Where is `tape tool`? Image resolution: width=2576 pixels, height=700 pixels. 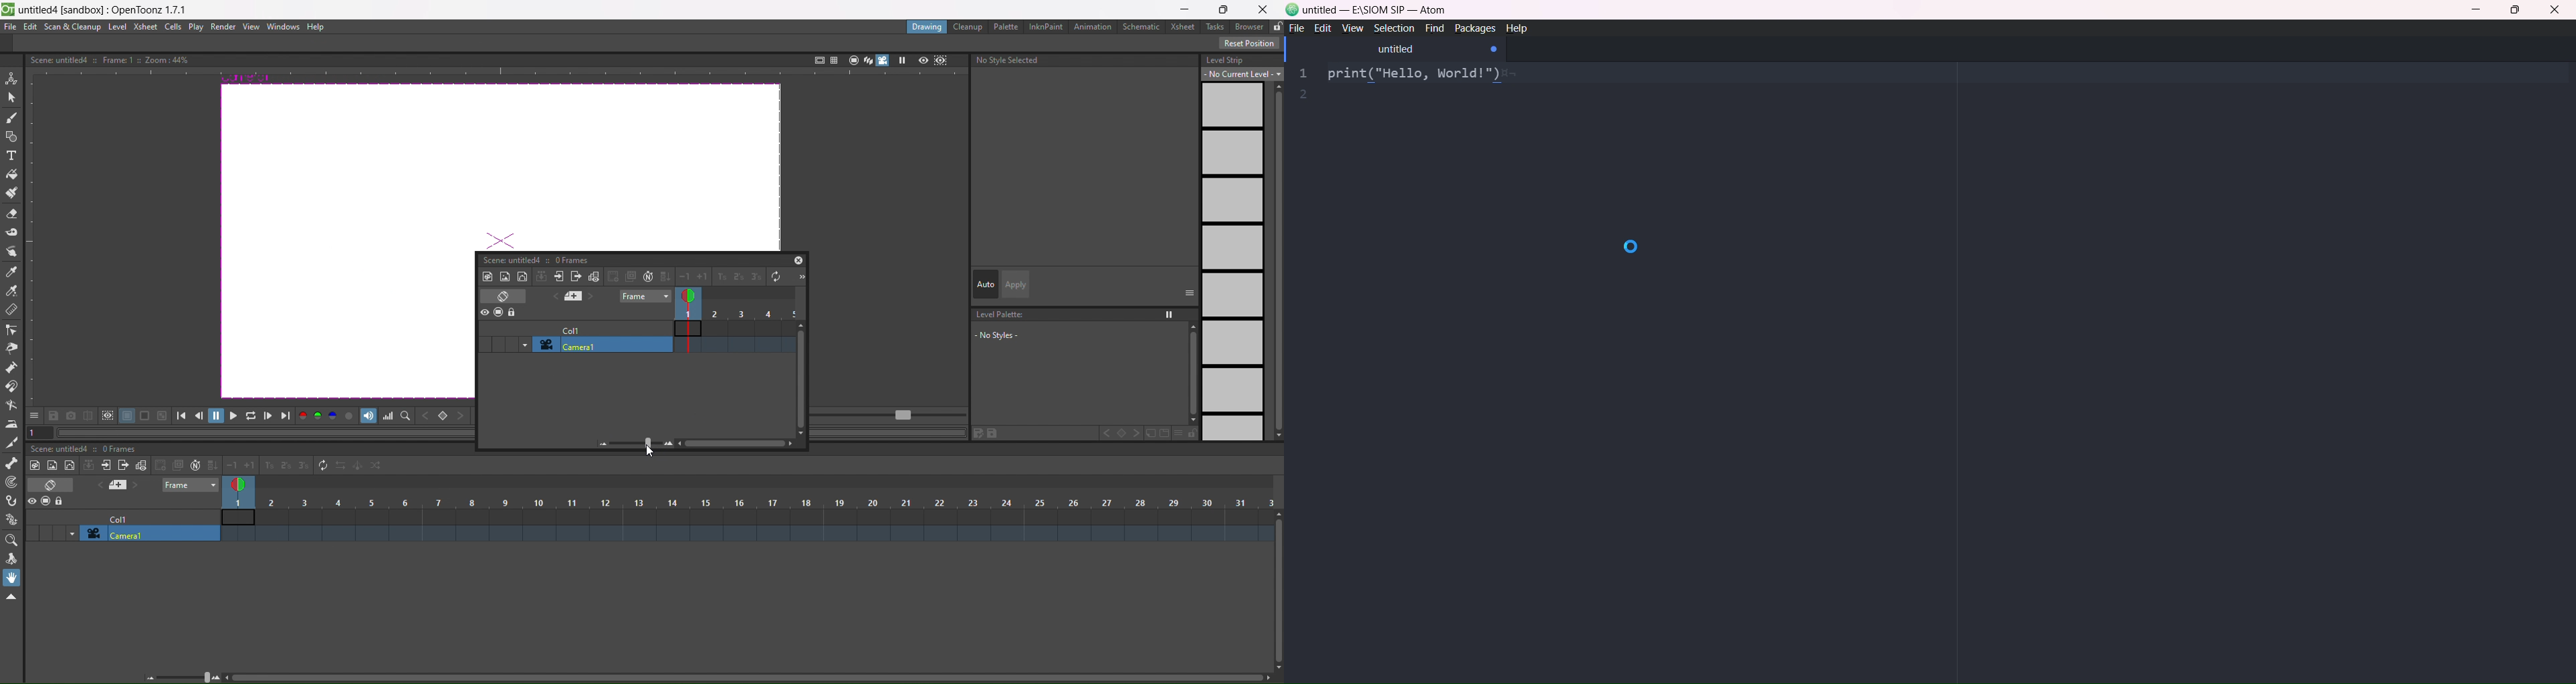
tape tool is located at coordinates (12, 232).